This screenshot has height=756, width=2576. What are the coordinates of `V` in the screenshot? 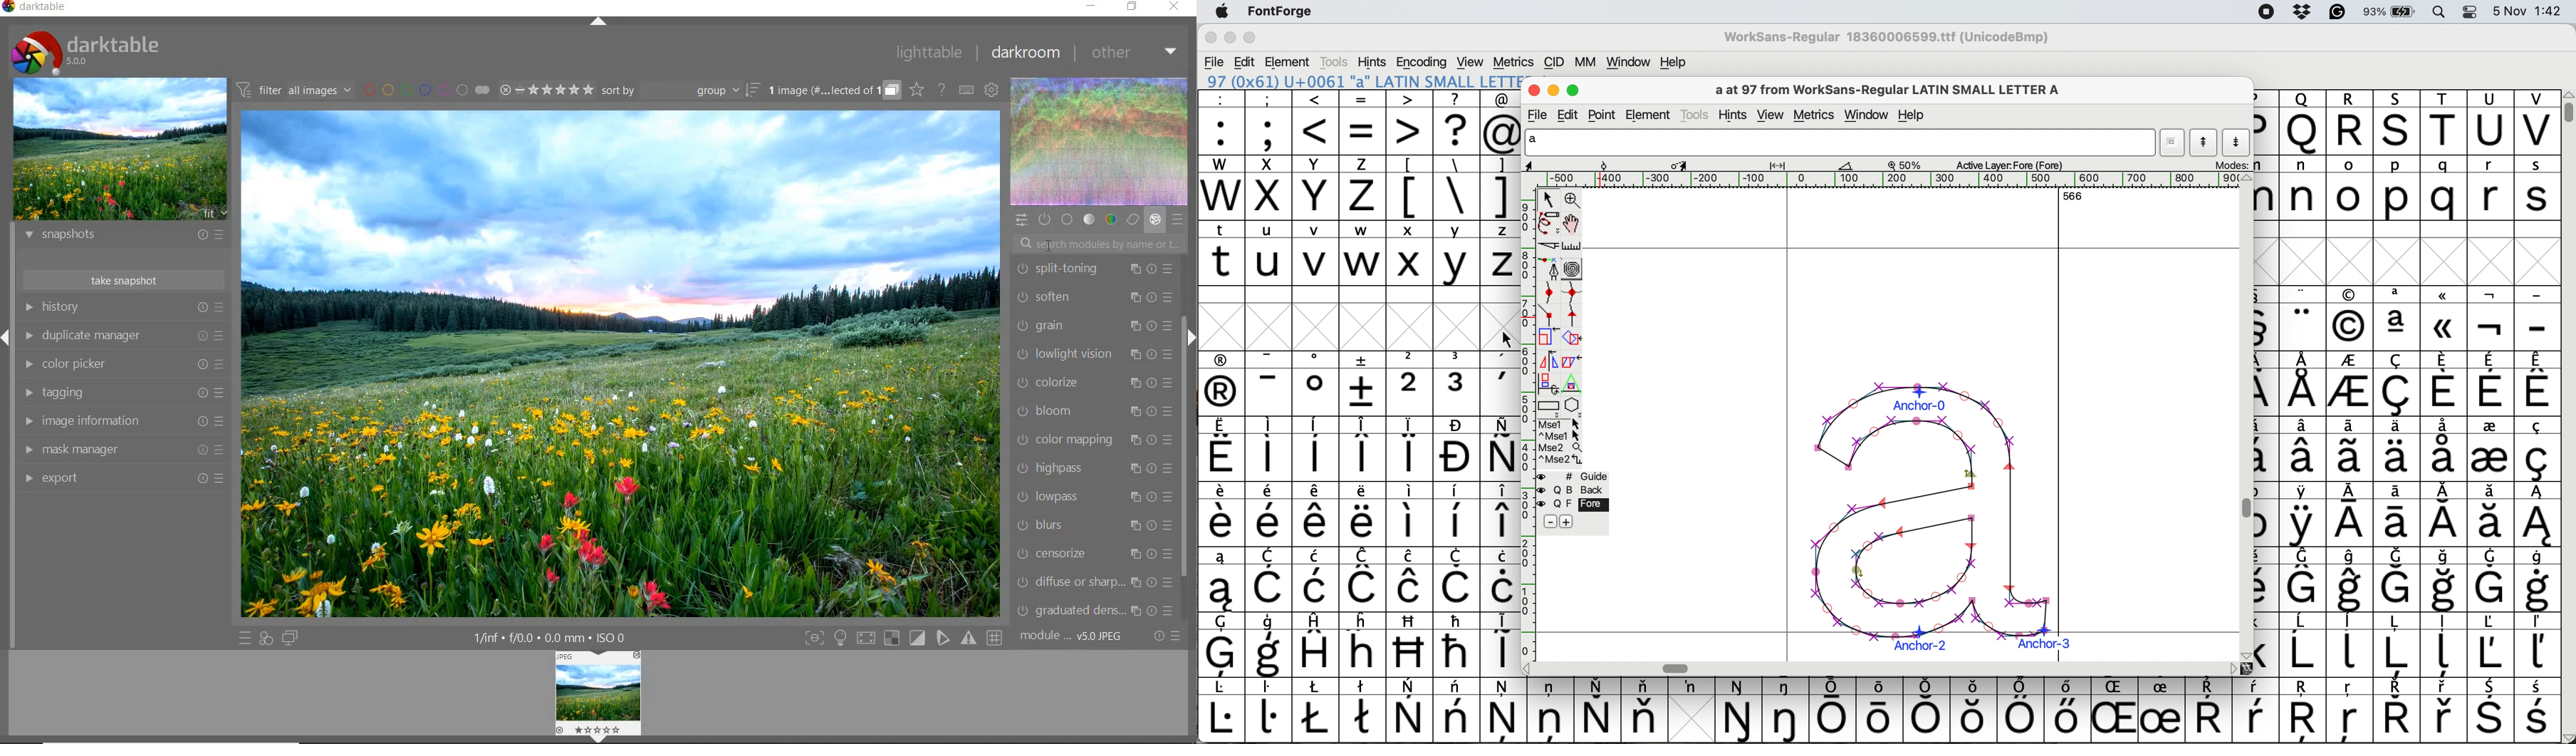 It's located at (2537, 123).